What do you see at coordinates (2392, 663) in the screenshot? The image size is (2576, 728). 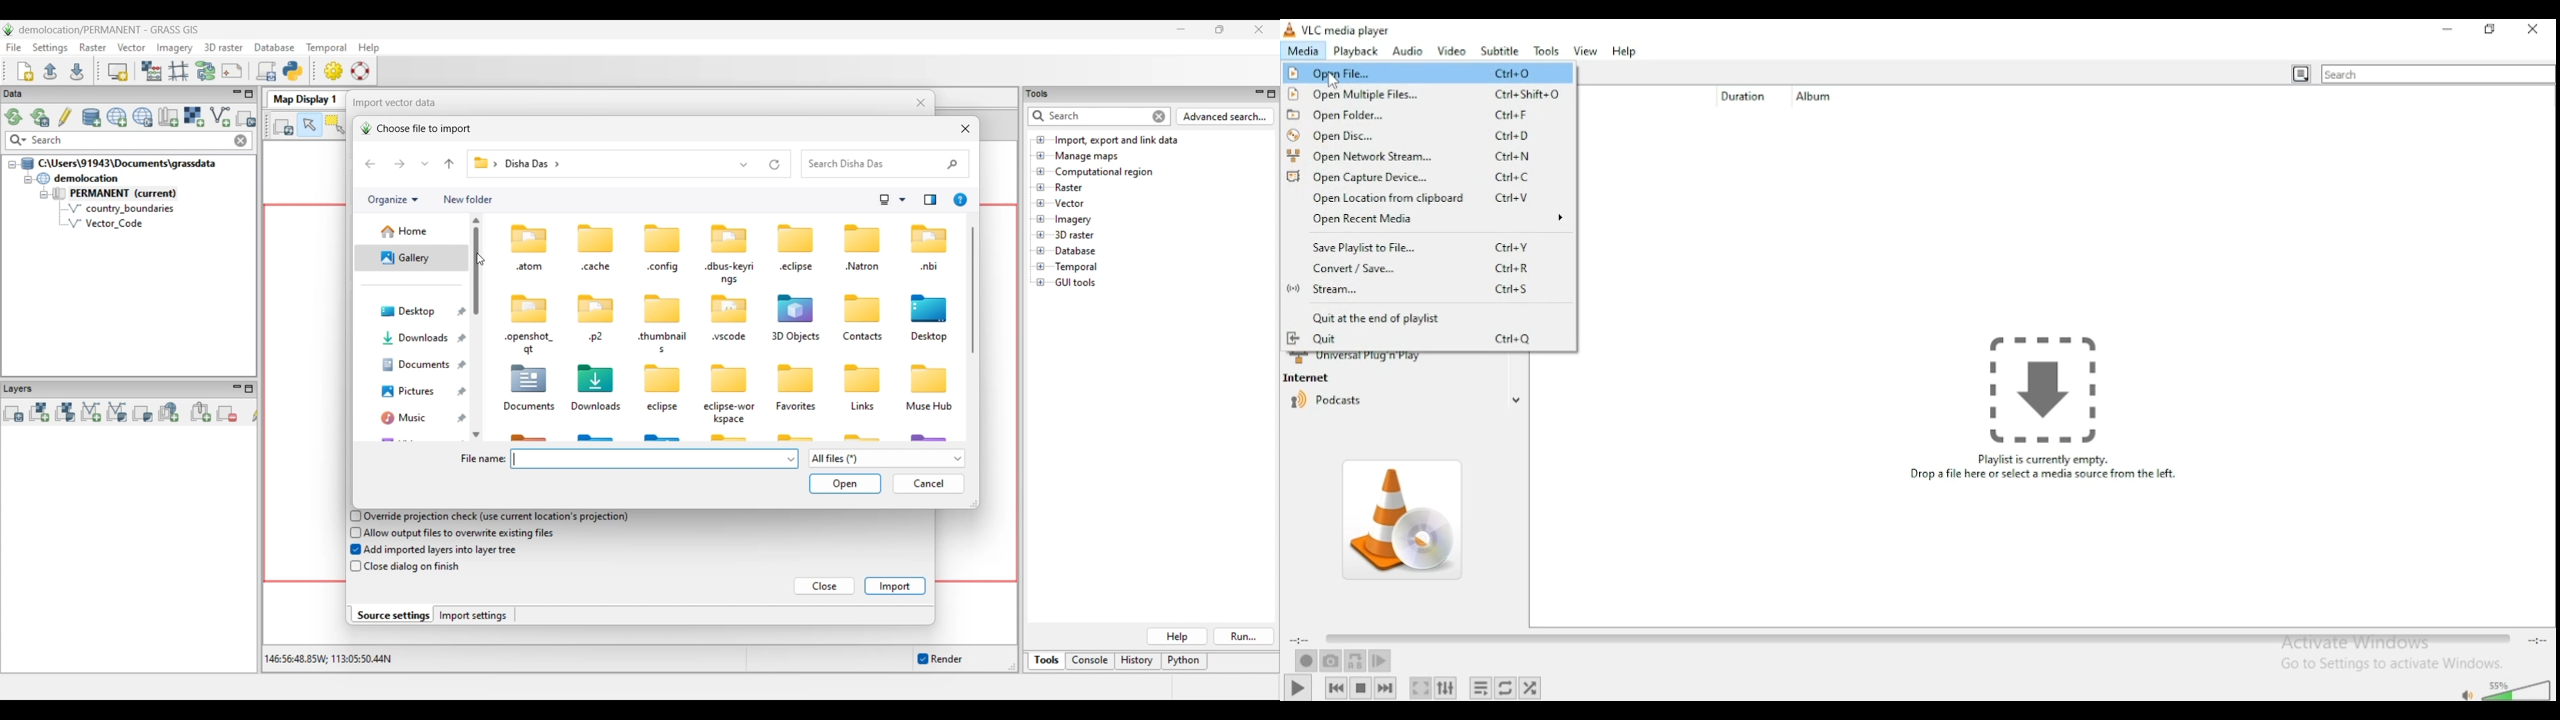 I see `Go to settings to activate windows` at bounding box center [2392, 663].